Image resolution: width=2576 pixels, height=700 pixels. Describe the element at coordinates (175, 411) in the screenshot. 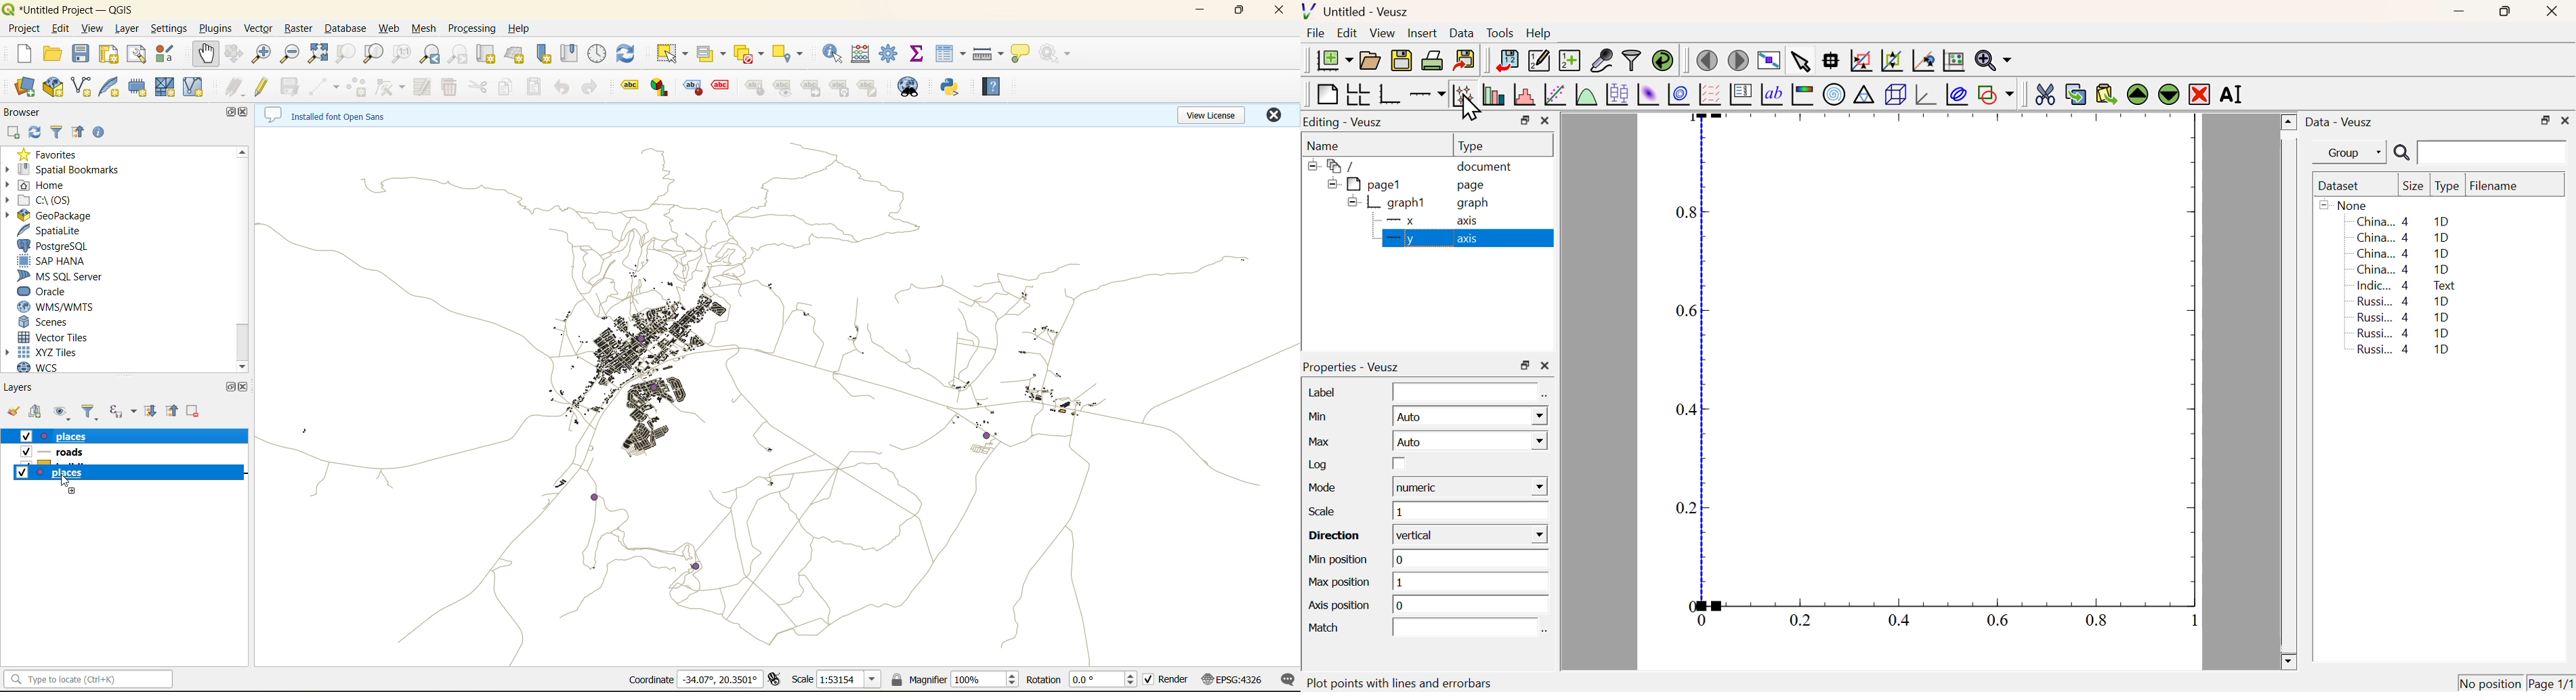

I see `collapse all` at that location.